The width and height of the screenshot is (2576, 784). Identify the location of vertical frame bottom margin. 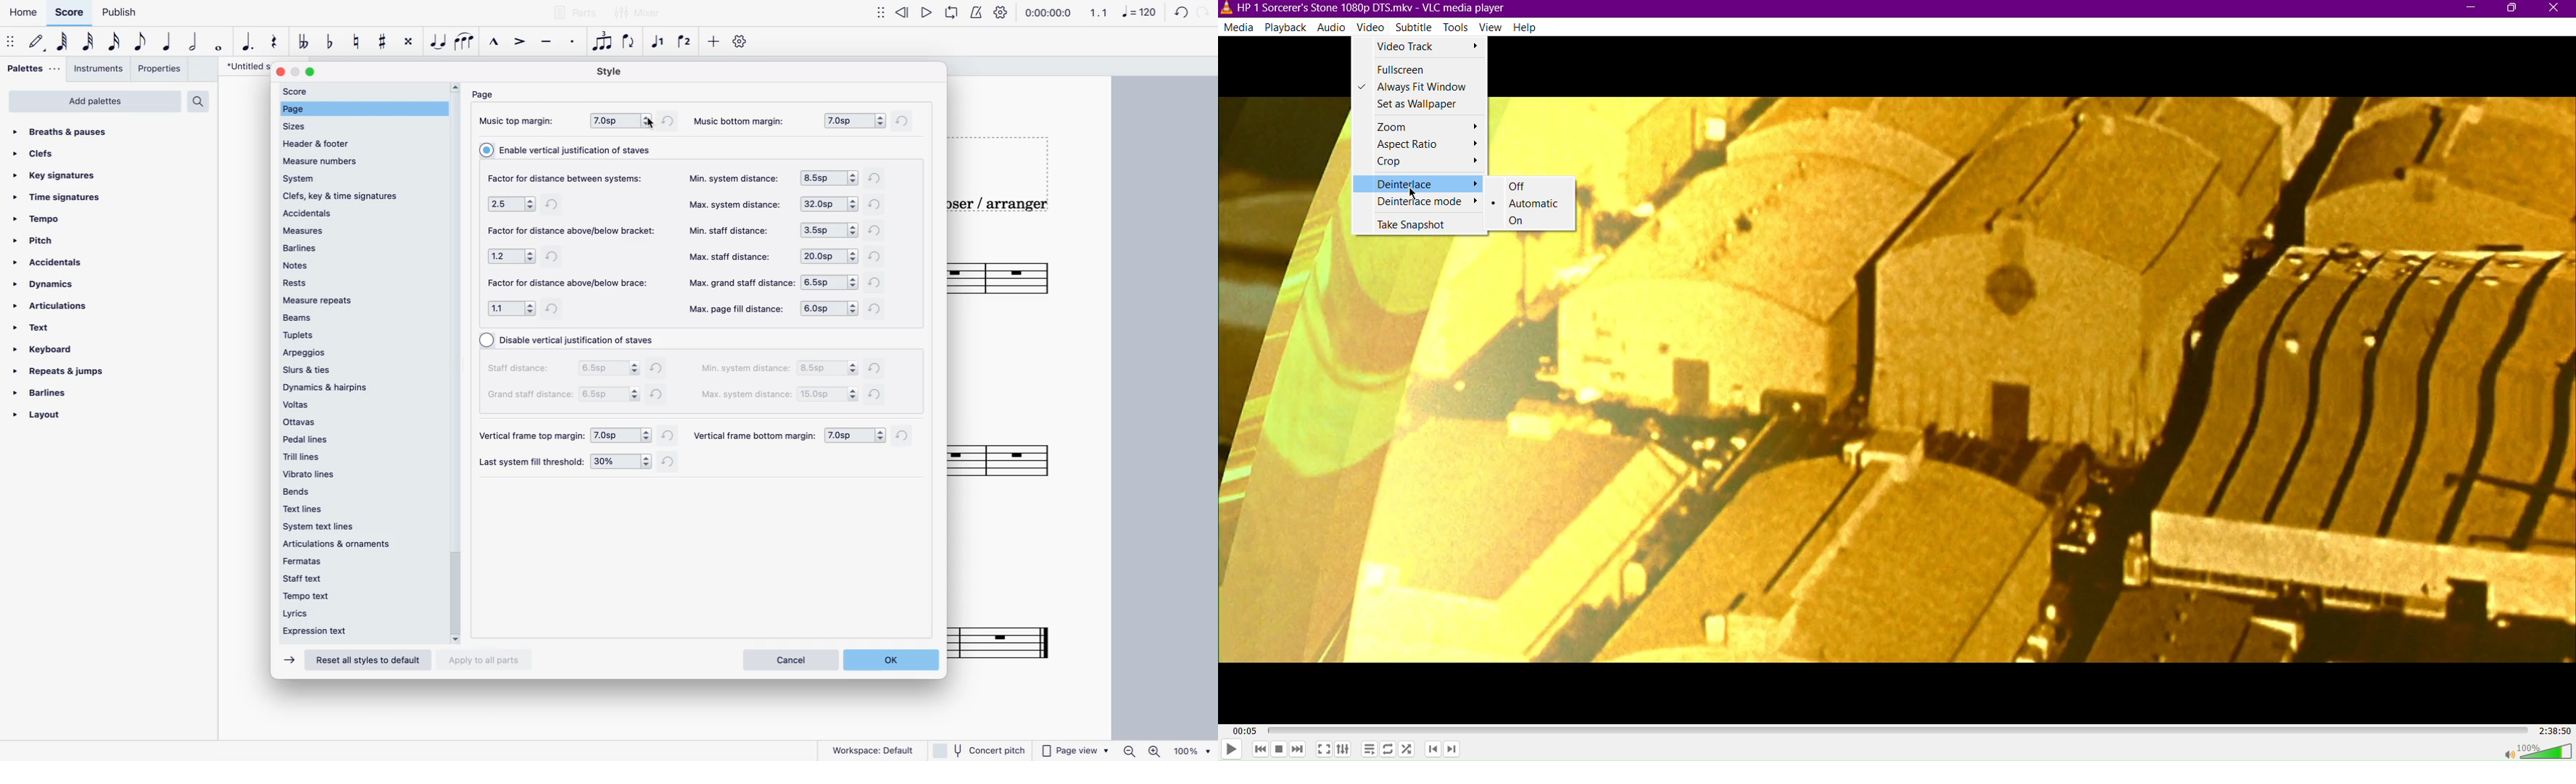
(755, 437).